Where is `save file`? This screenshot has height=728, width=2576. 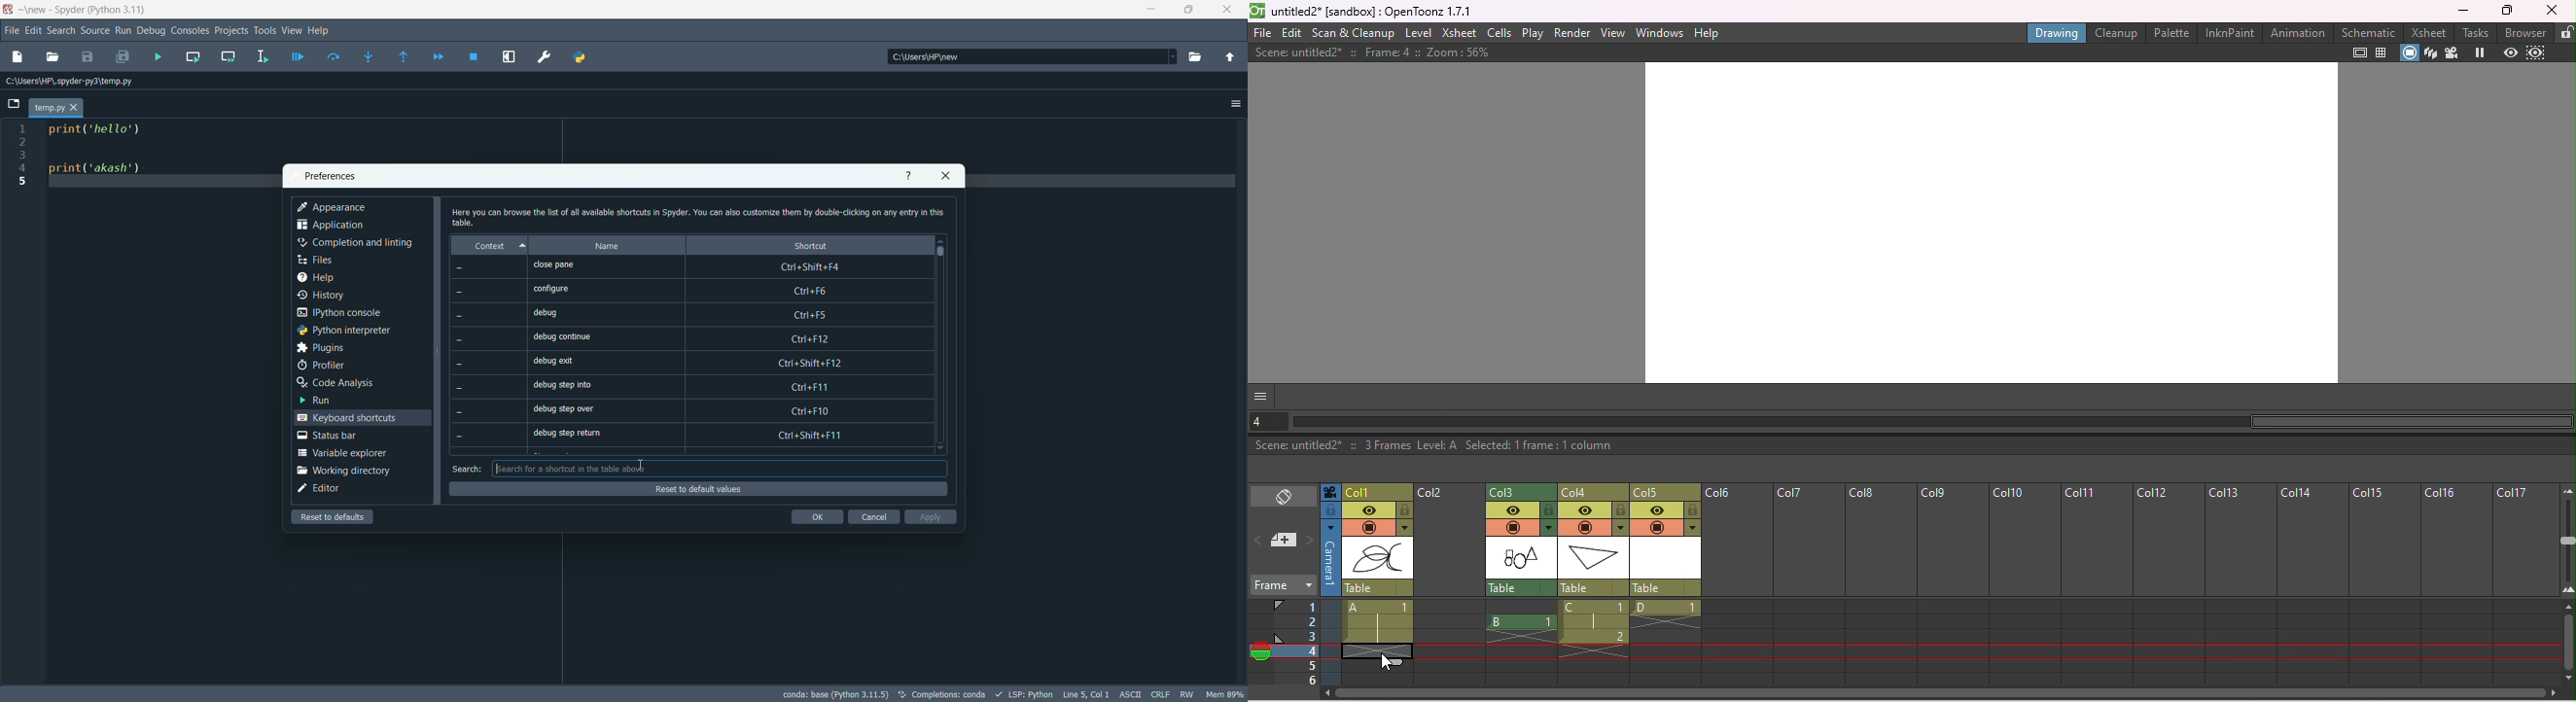 save file is located at coordinates (88, 58).